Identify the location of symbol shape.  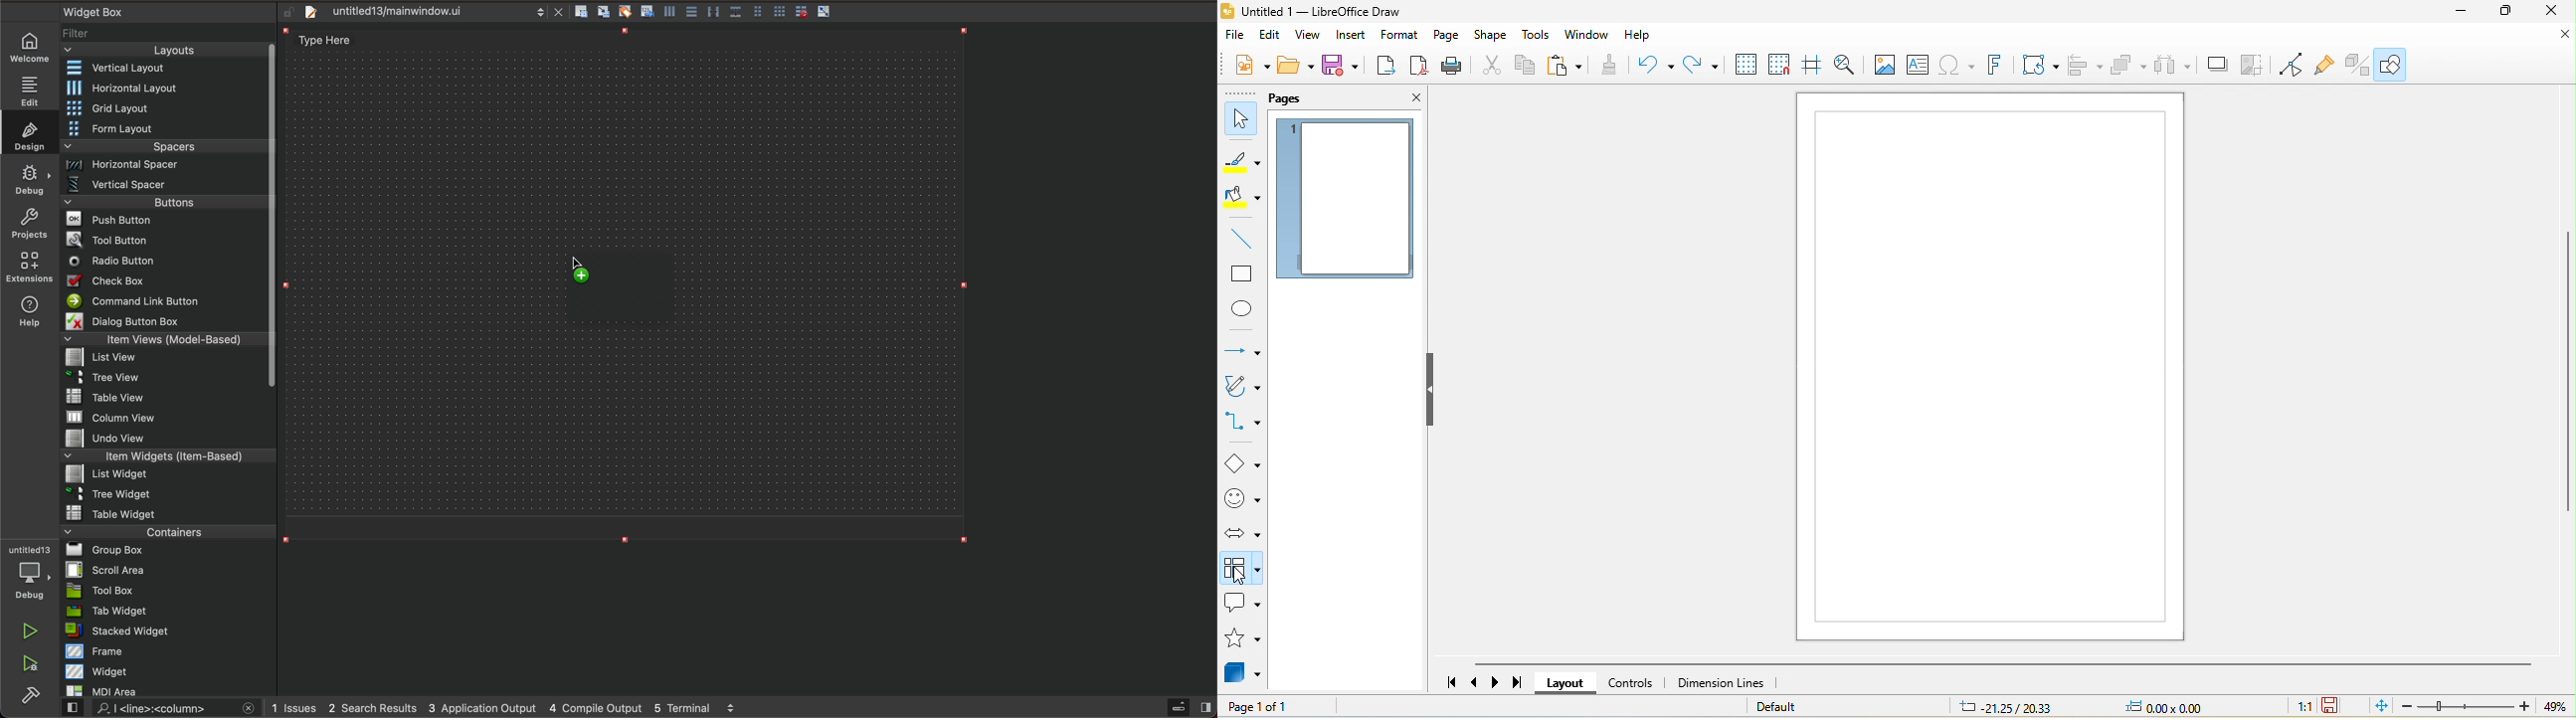
(1242, 501).